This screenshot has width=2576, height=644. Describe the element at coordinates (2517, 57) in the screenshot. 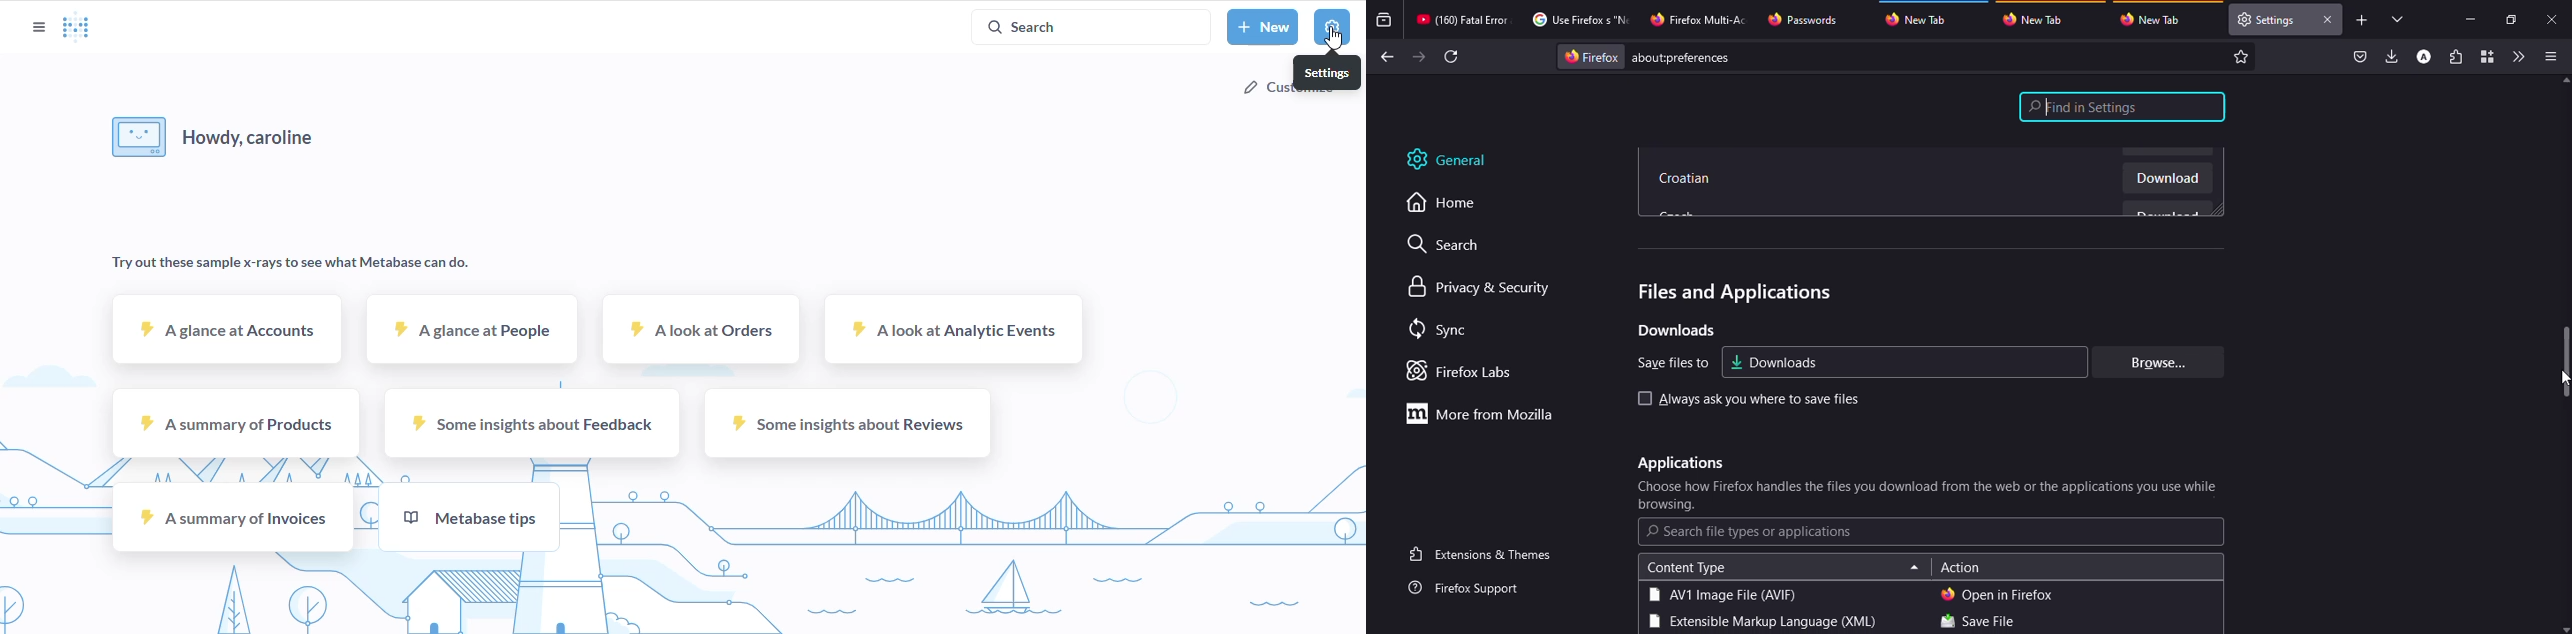

I see `more tools` at that location.